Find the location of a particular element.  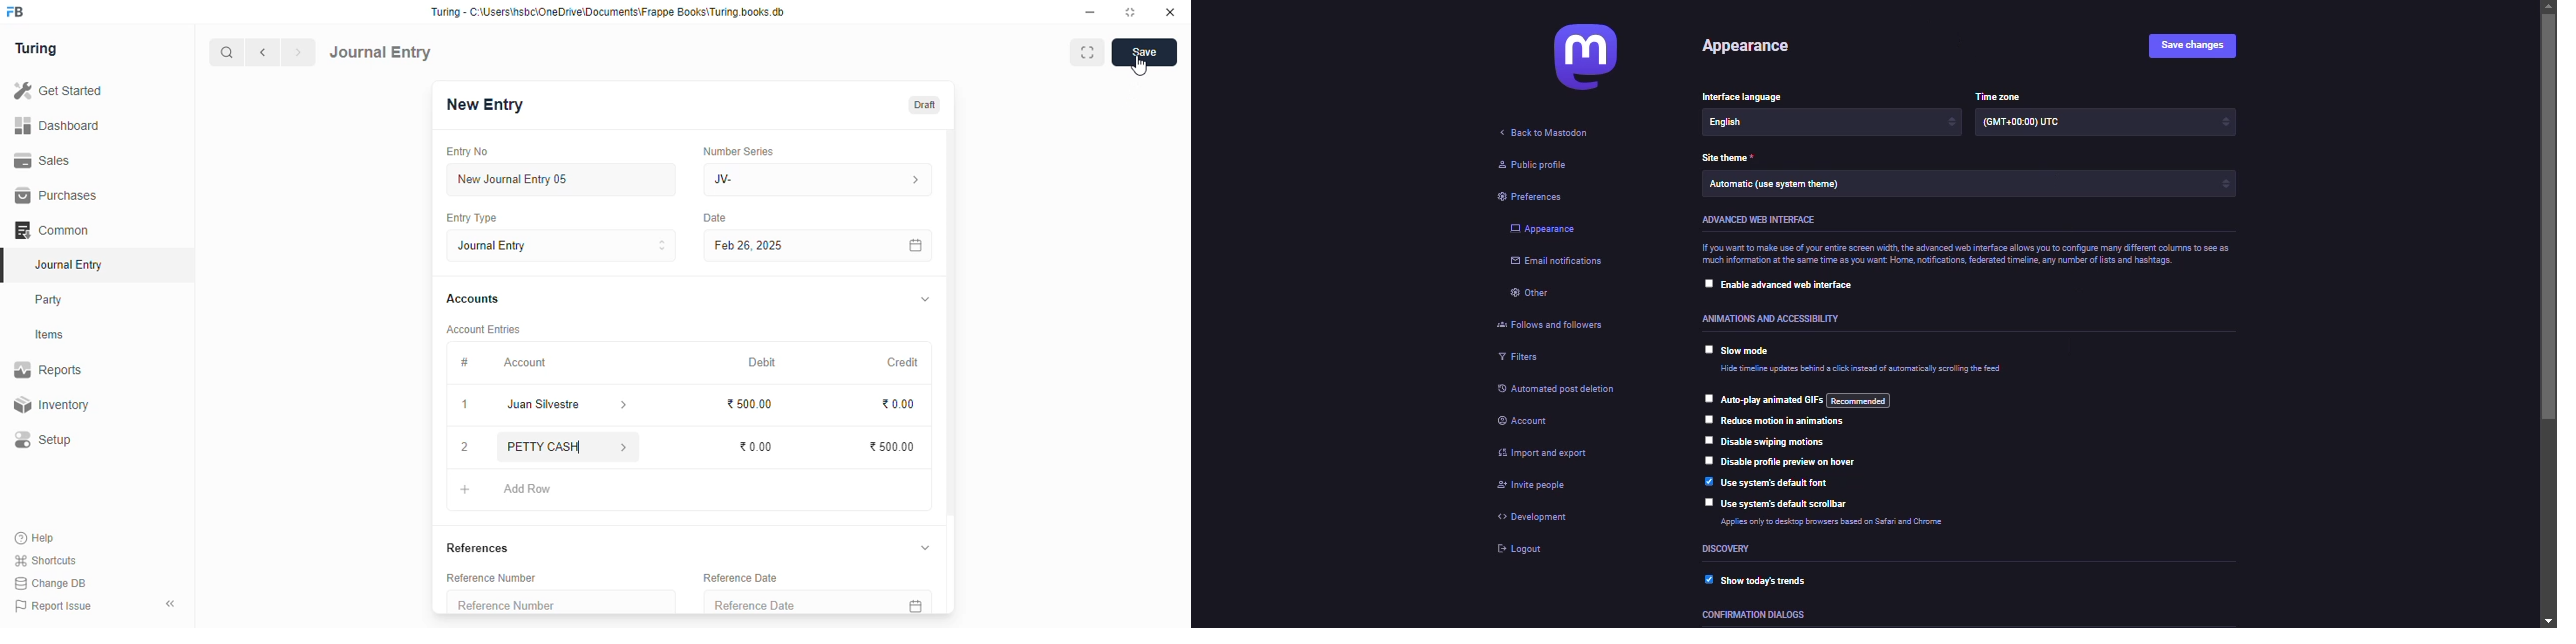

petty cash is located at coordinates (548, 447).